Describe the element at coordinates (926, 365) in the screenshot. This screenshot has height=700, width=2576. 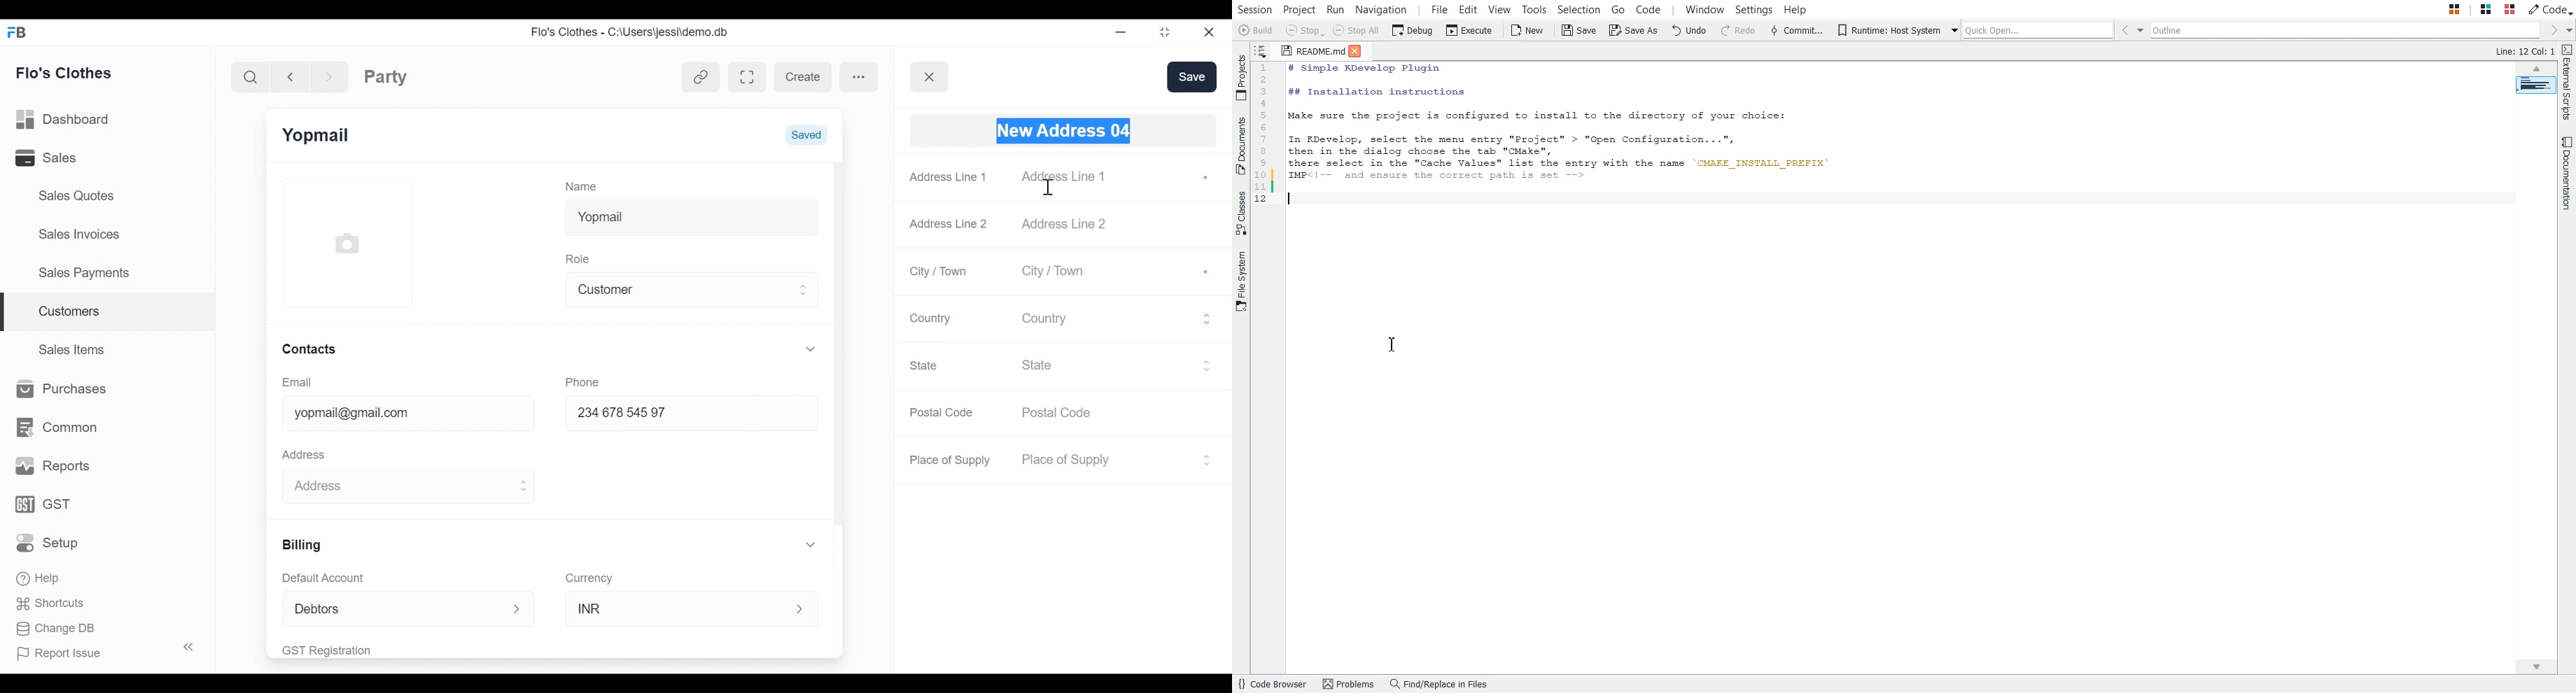
I see `State` at that location.